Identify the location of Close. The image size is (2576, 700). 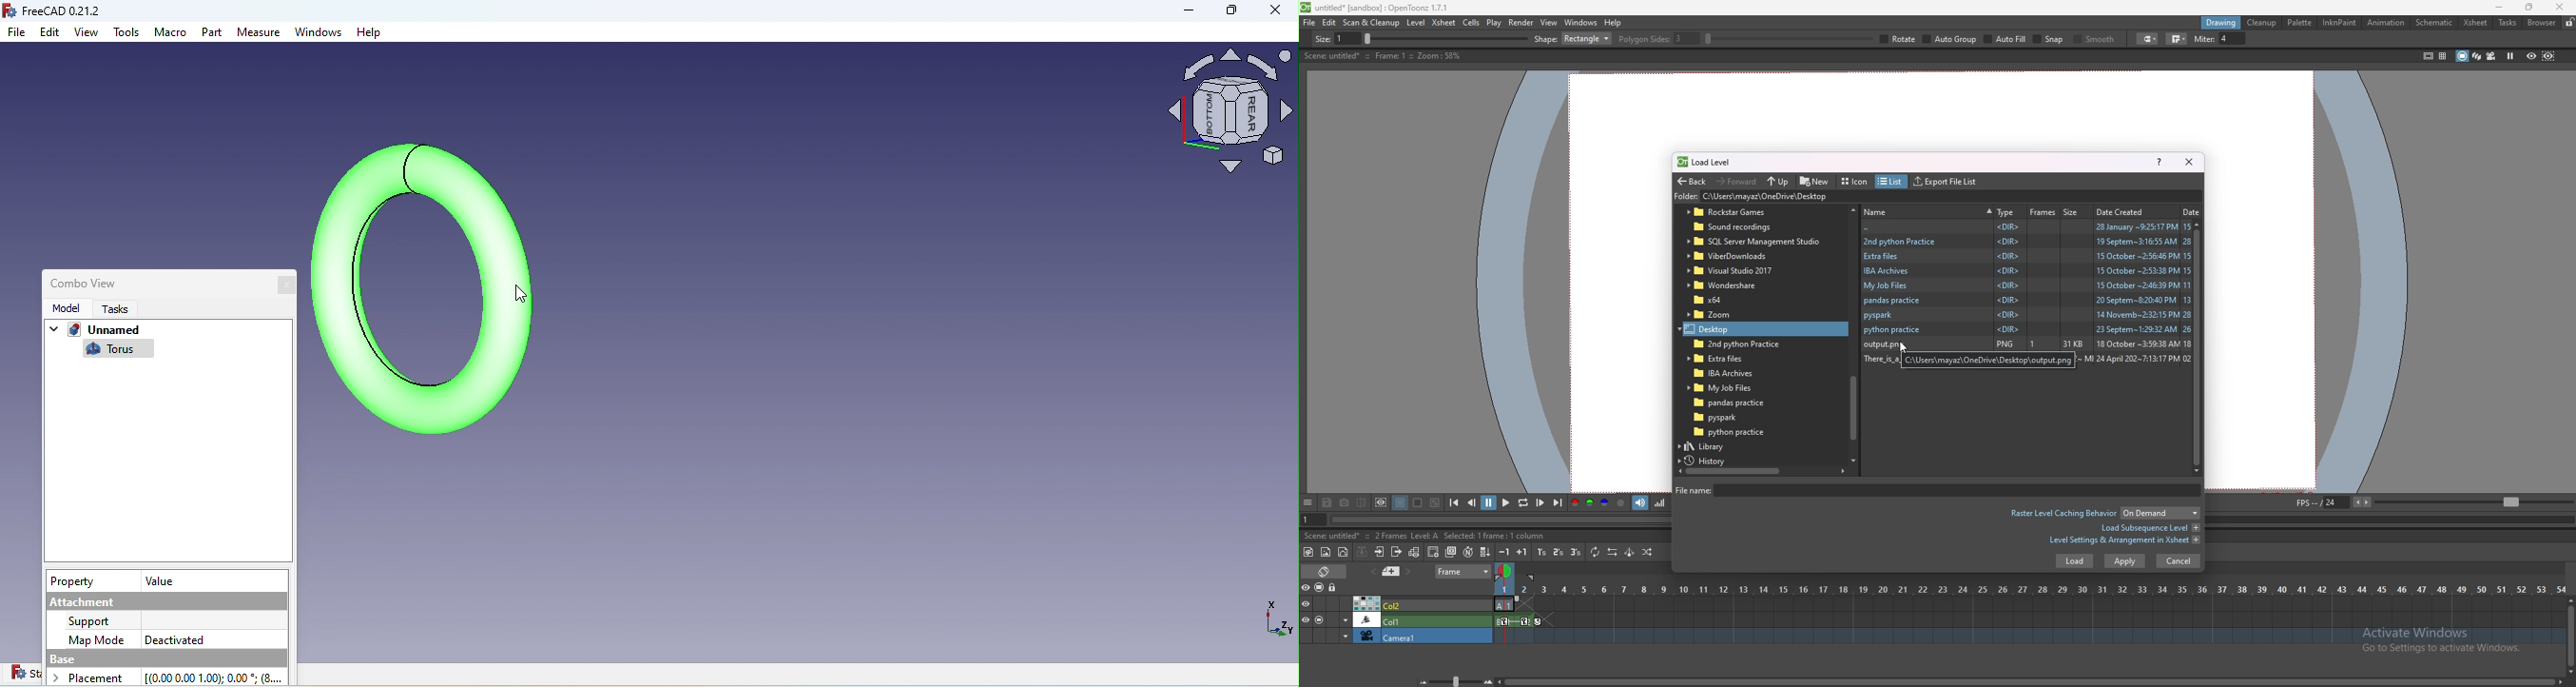
(1275, 12).